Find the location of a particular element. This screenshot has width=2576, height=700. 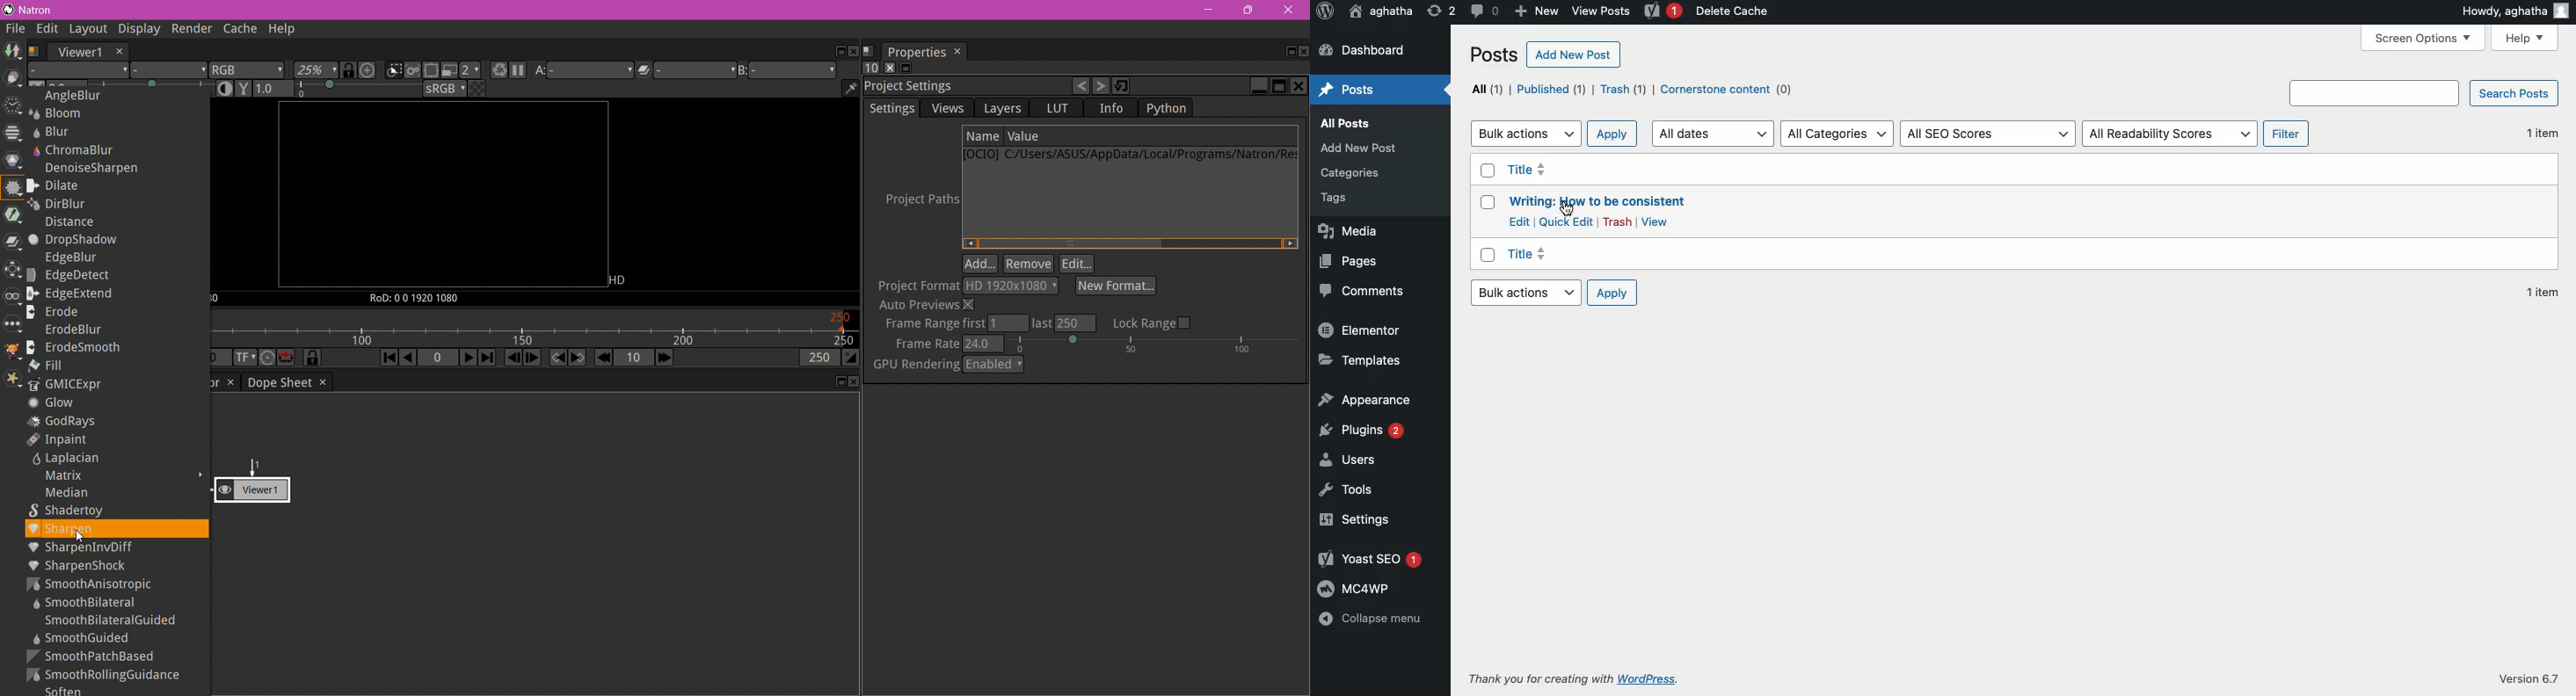

Dashboard is located at coordinates (1380, 49).